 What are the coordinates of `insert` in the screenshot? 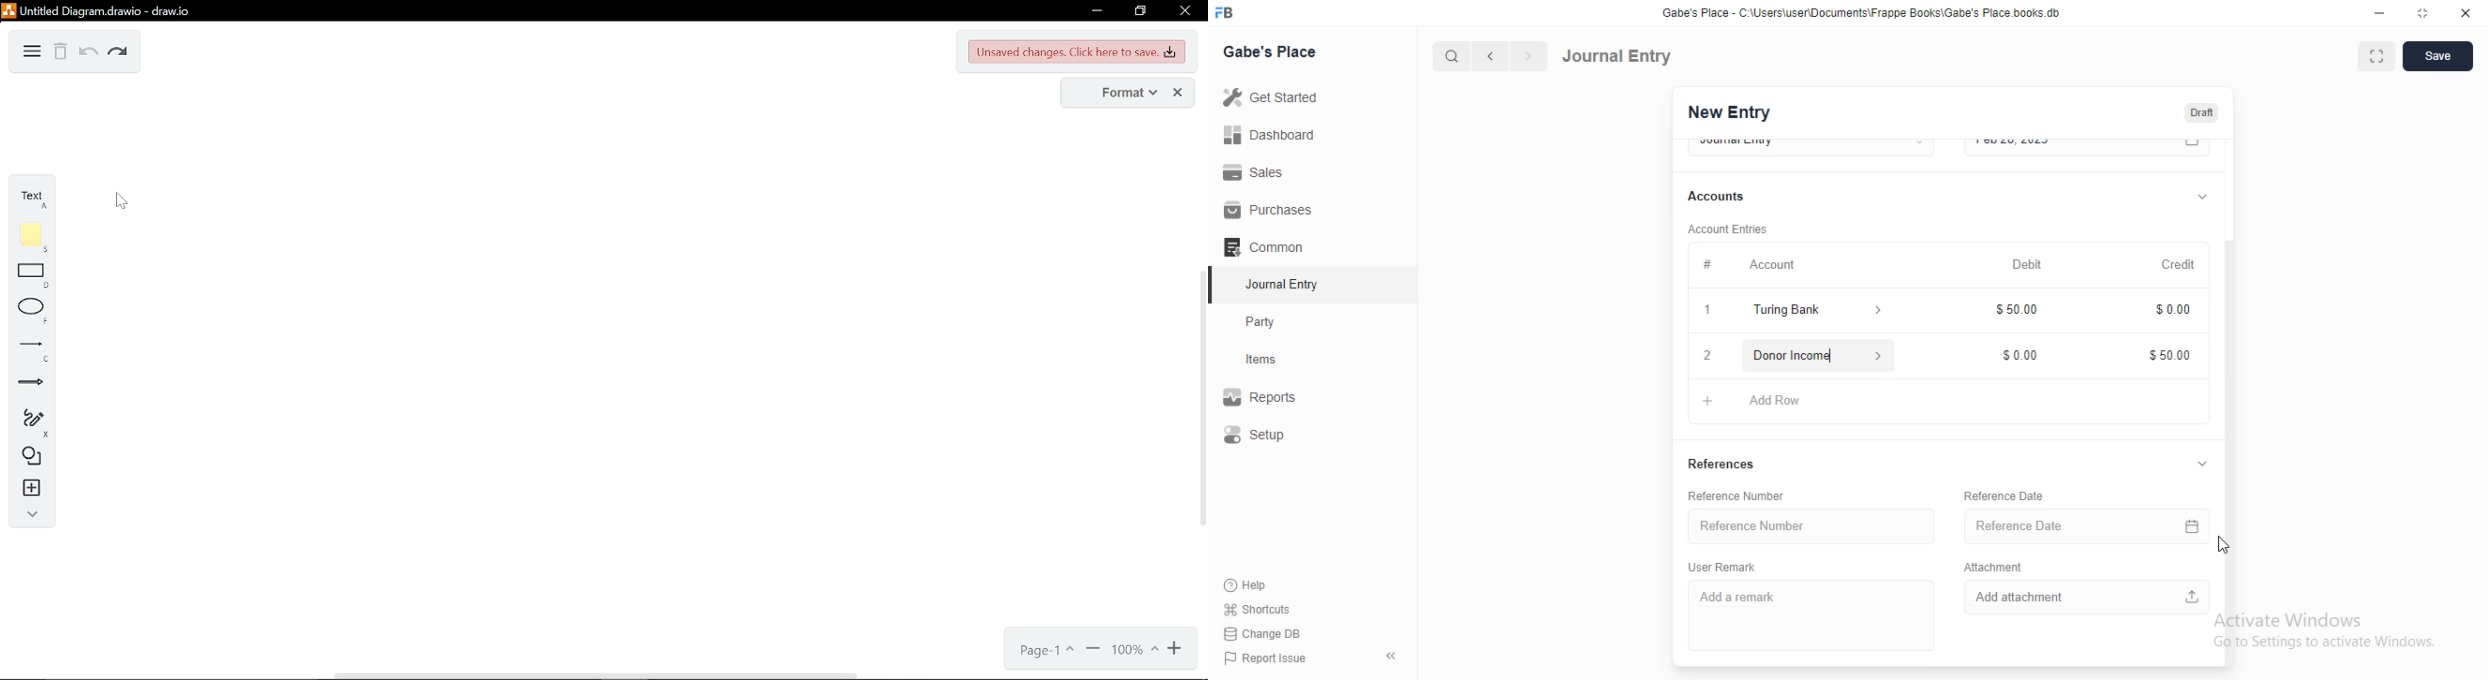 It's located at (36, 490).